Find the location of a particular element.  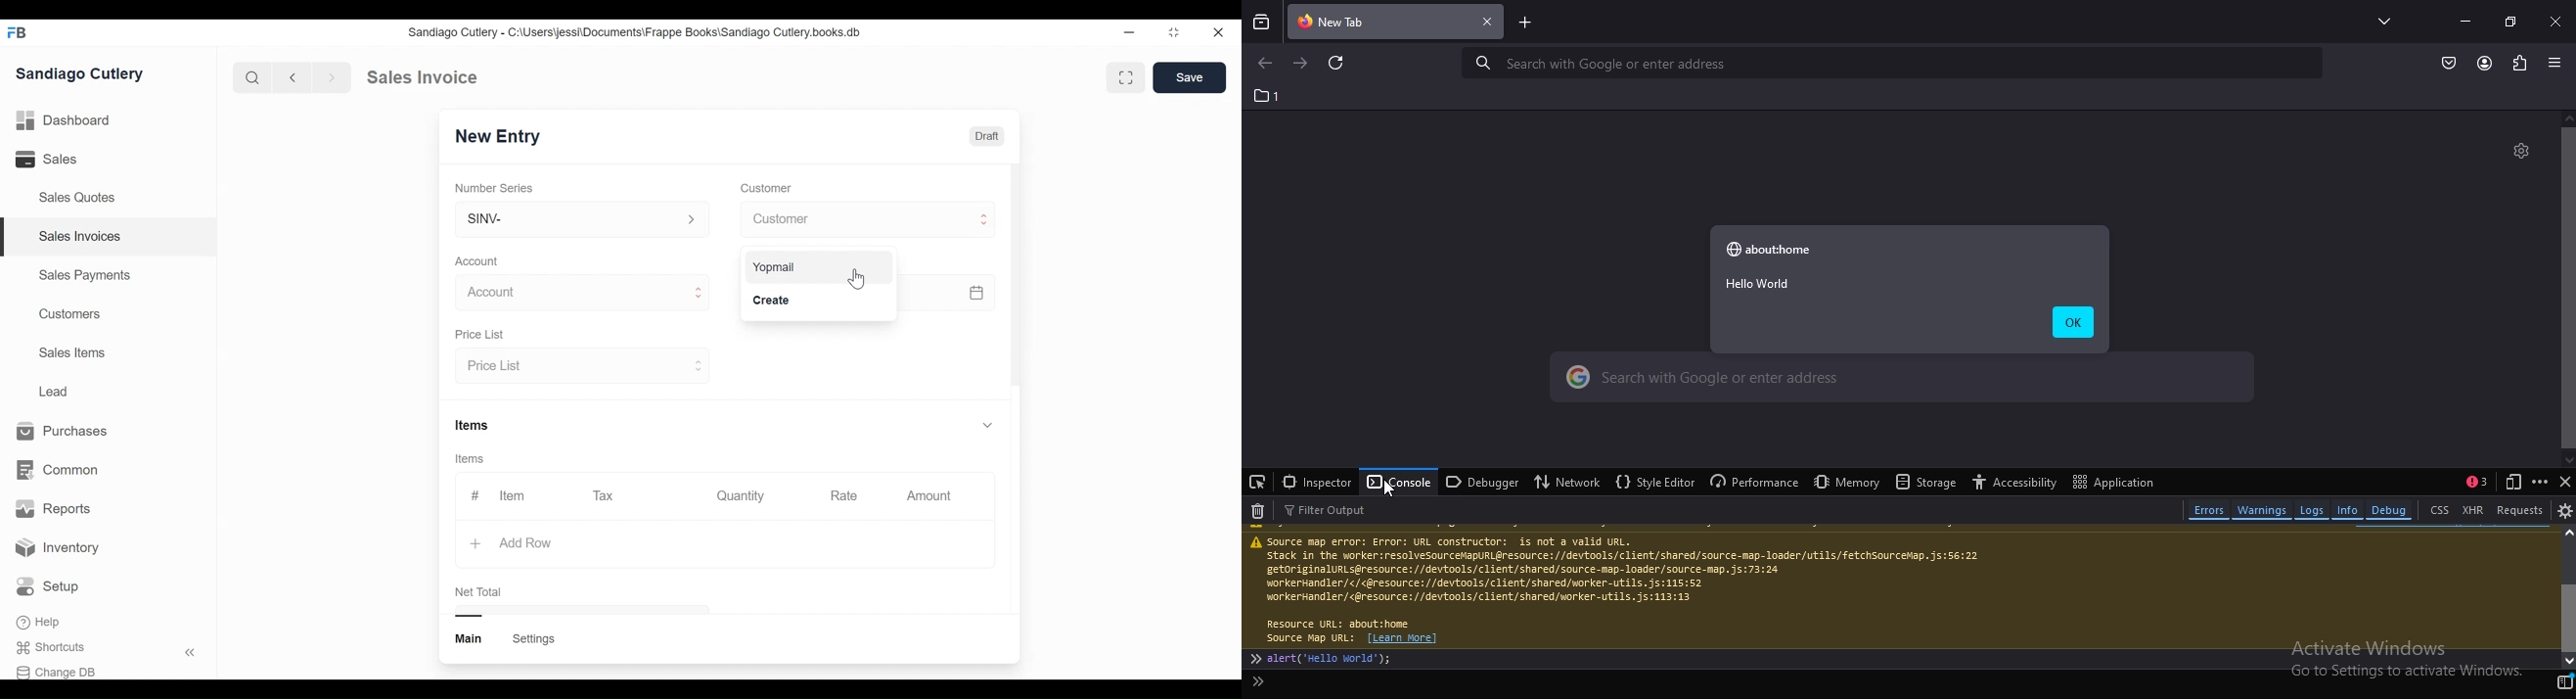

Create is located at coordinates (771, 300).